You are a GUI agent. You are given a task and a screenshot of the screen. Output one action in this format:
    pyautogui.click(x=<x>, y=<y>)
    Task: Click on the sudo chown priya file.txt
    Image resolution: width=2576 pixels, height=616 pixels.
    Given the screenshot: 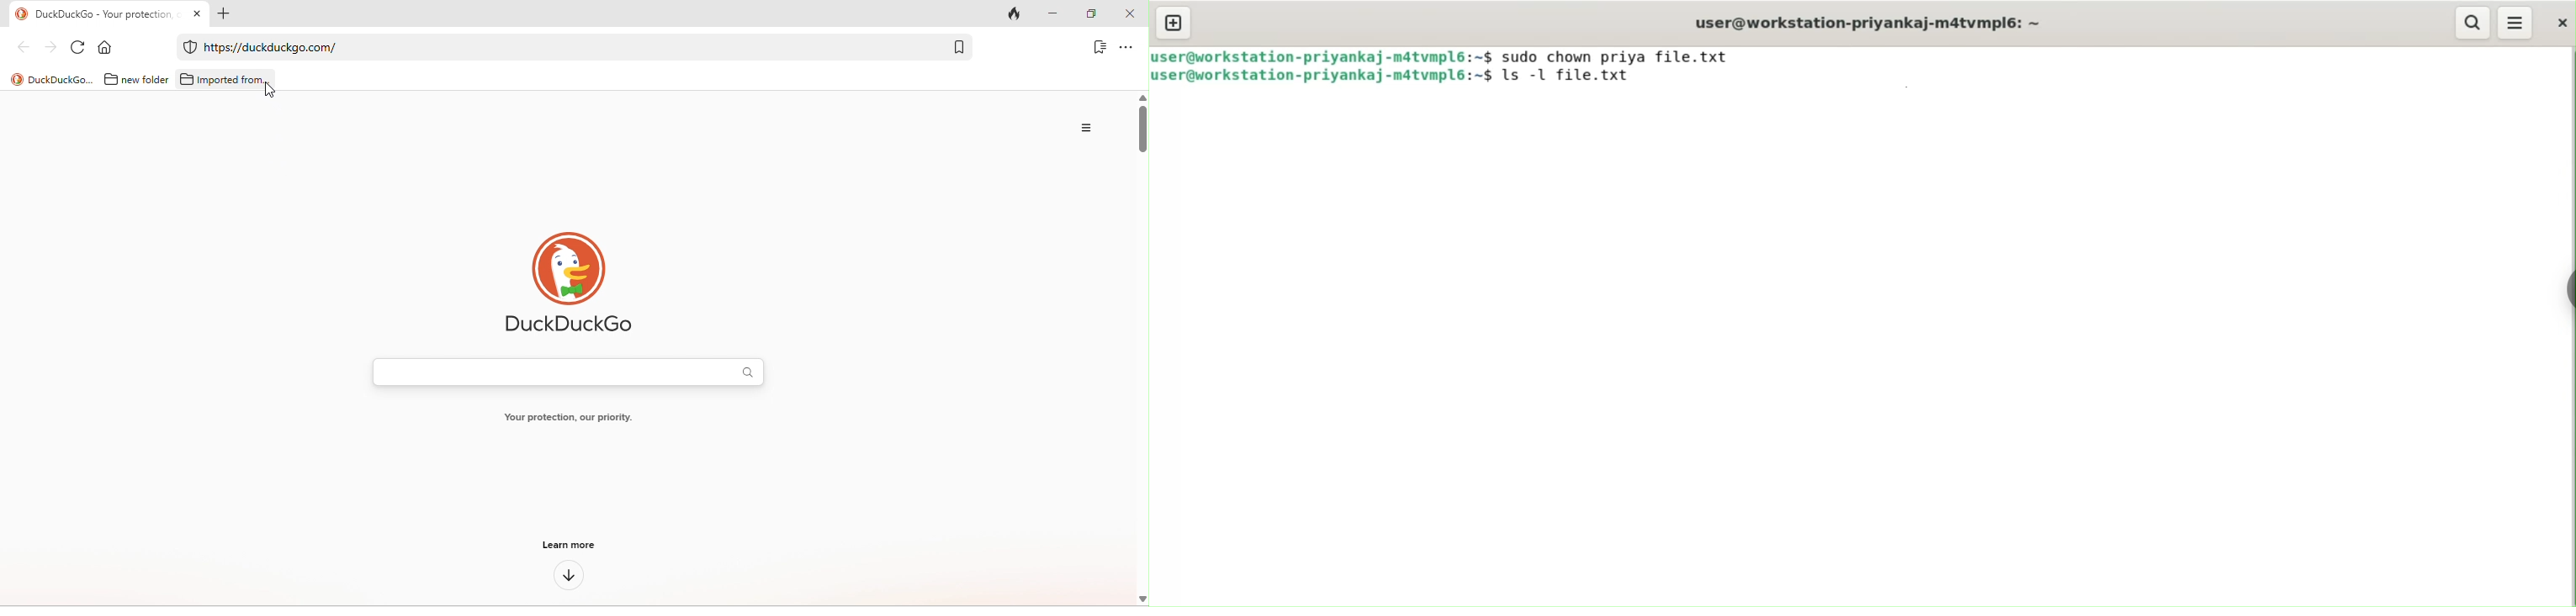 What is the action you would take?
    pyautogui.click(x=1622, y=55)
    